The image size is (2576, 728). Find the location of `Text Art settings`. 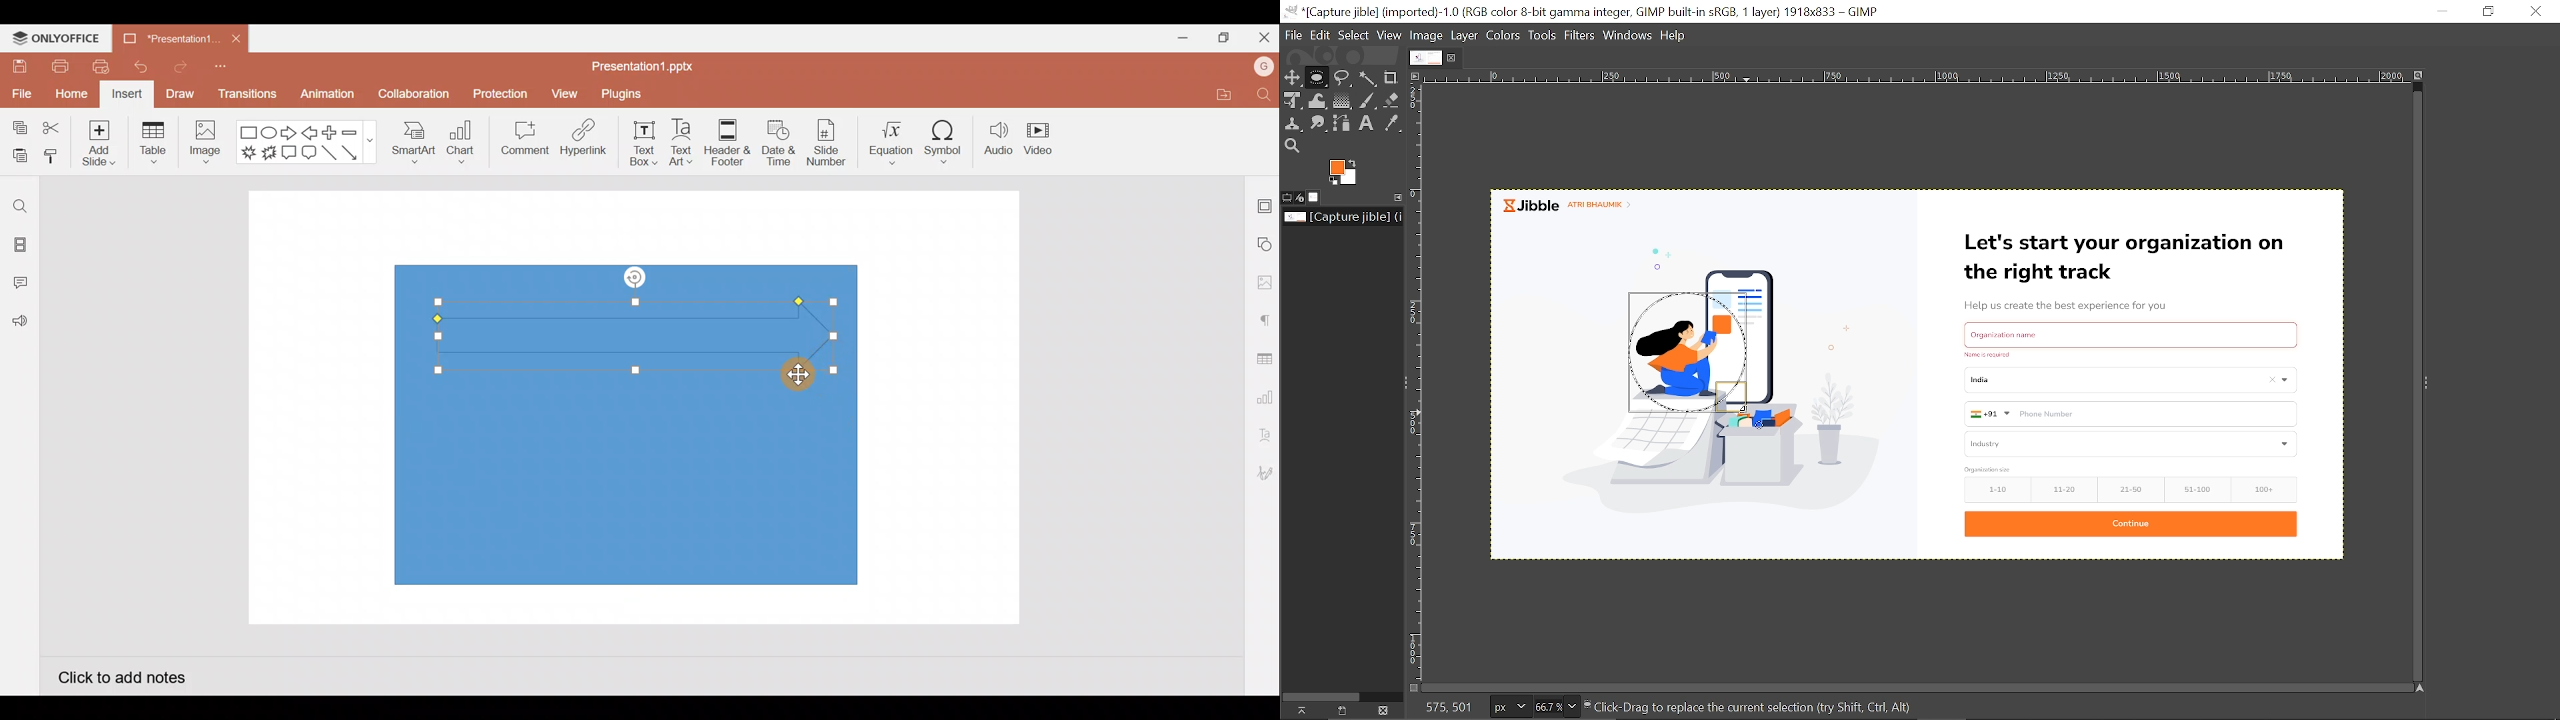

Text Art settings is located at coordinates (1263, 435).